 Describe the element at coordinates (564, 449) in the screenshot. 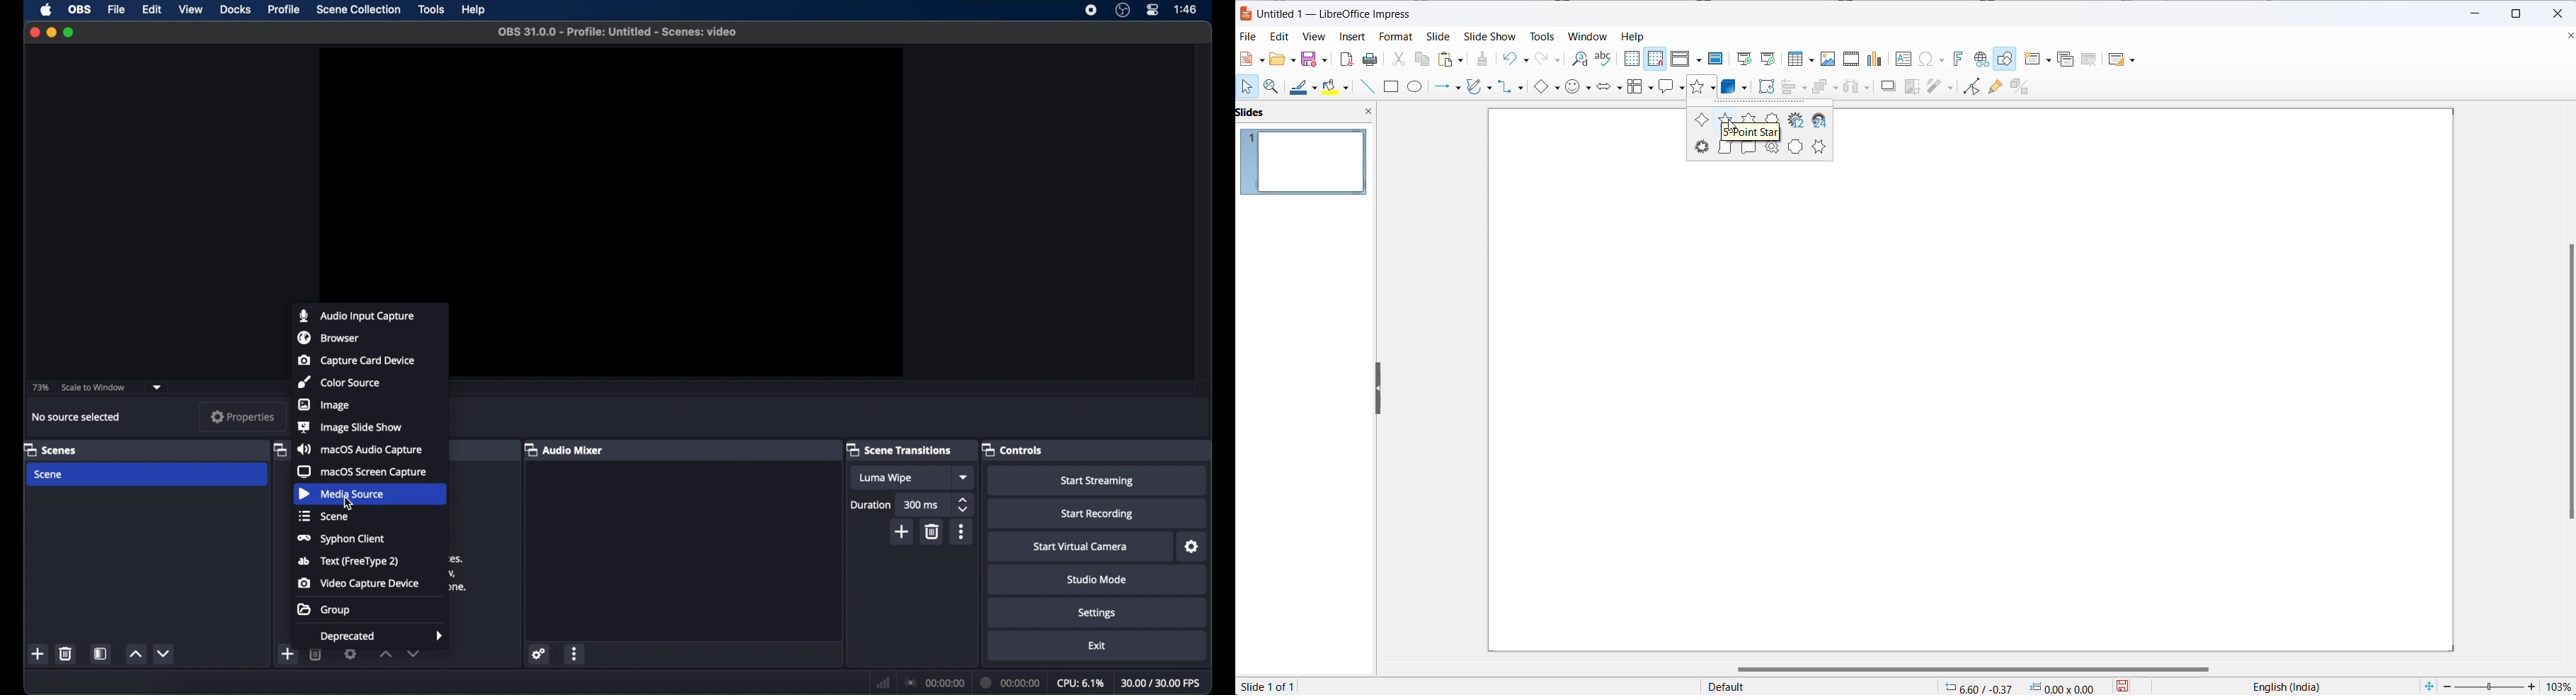

I see `audio mixer` at that location.